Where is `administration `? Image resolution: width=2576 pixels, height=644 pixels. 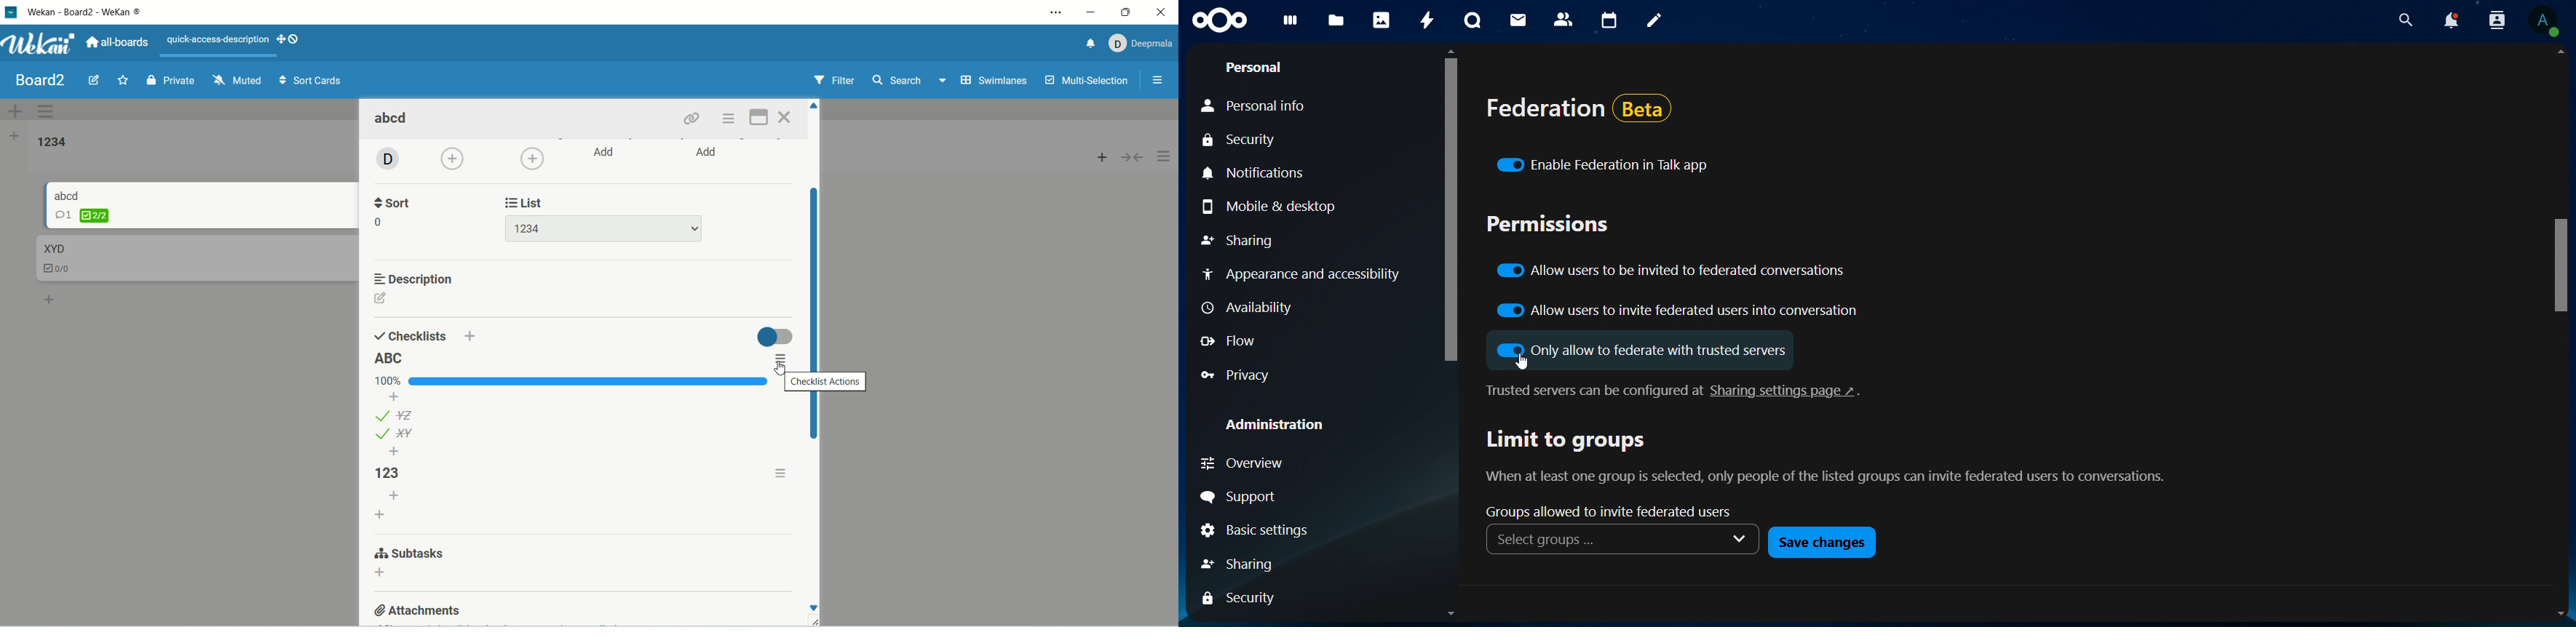 administration  is located at coordinates (1280, 426).